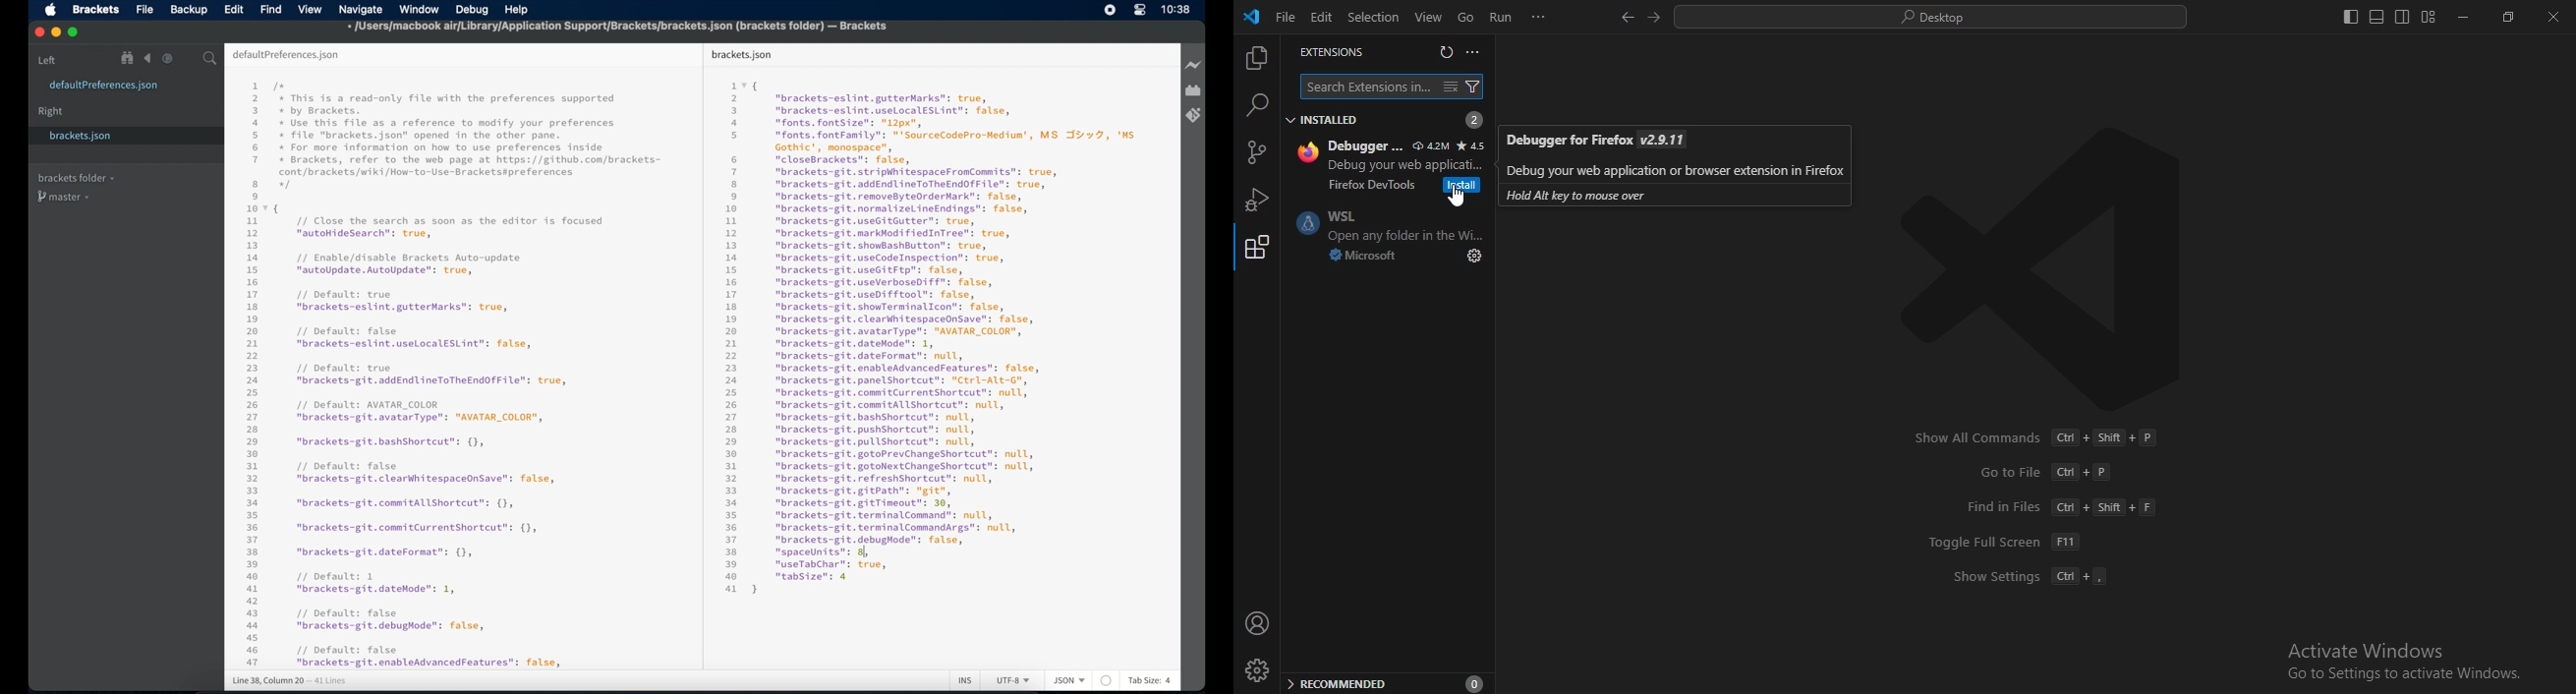 The image size is (2576, 700). I want to click on left, so click(48, 60).